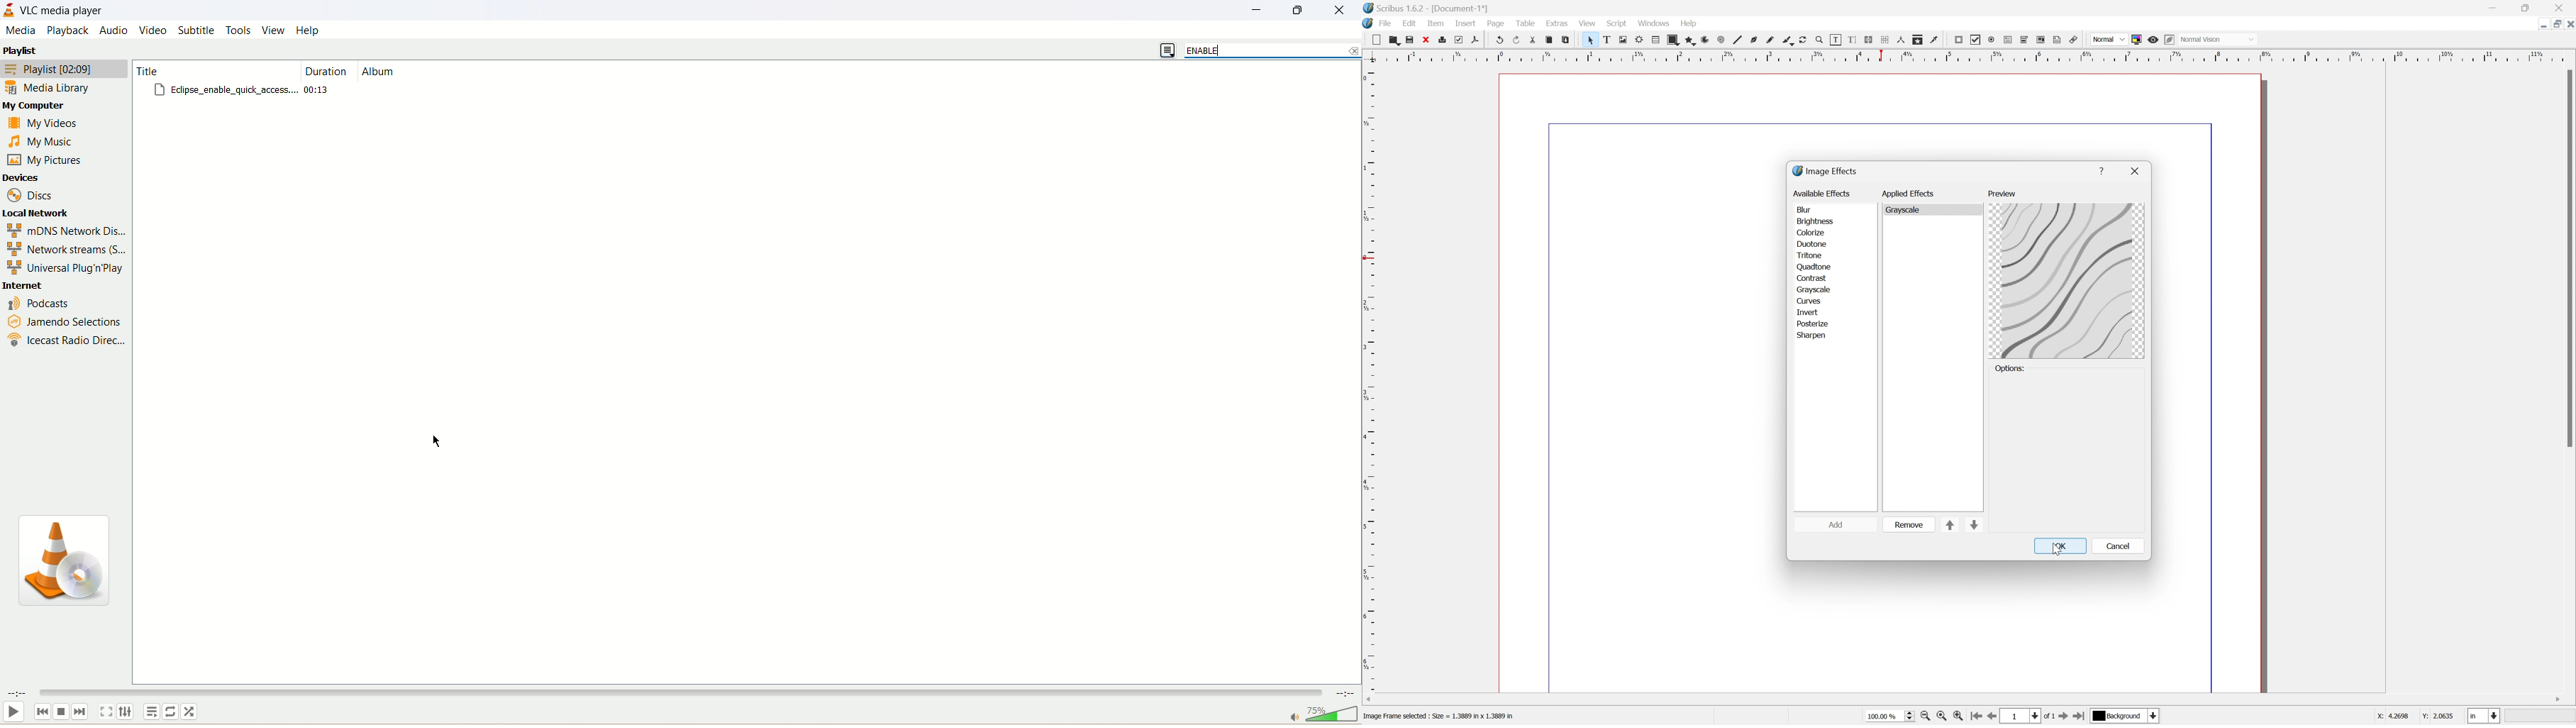 The image size is (2576, 728). Describe the element at coordinates (1941, 717) in the screenshot. I see `Zoom to 100%` at that location.